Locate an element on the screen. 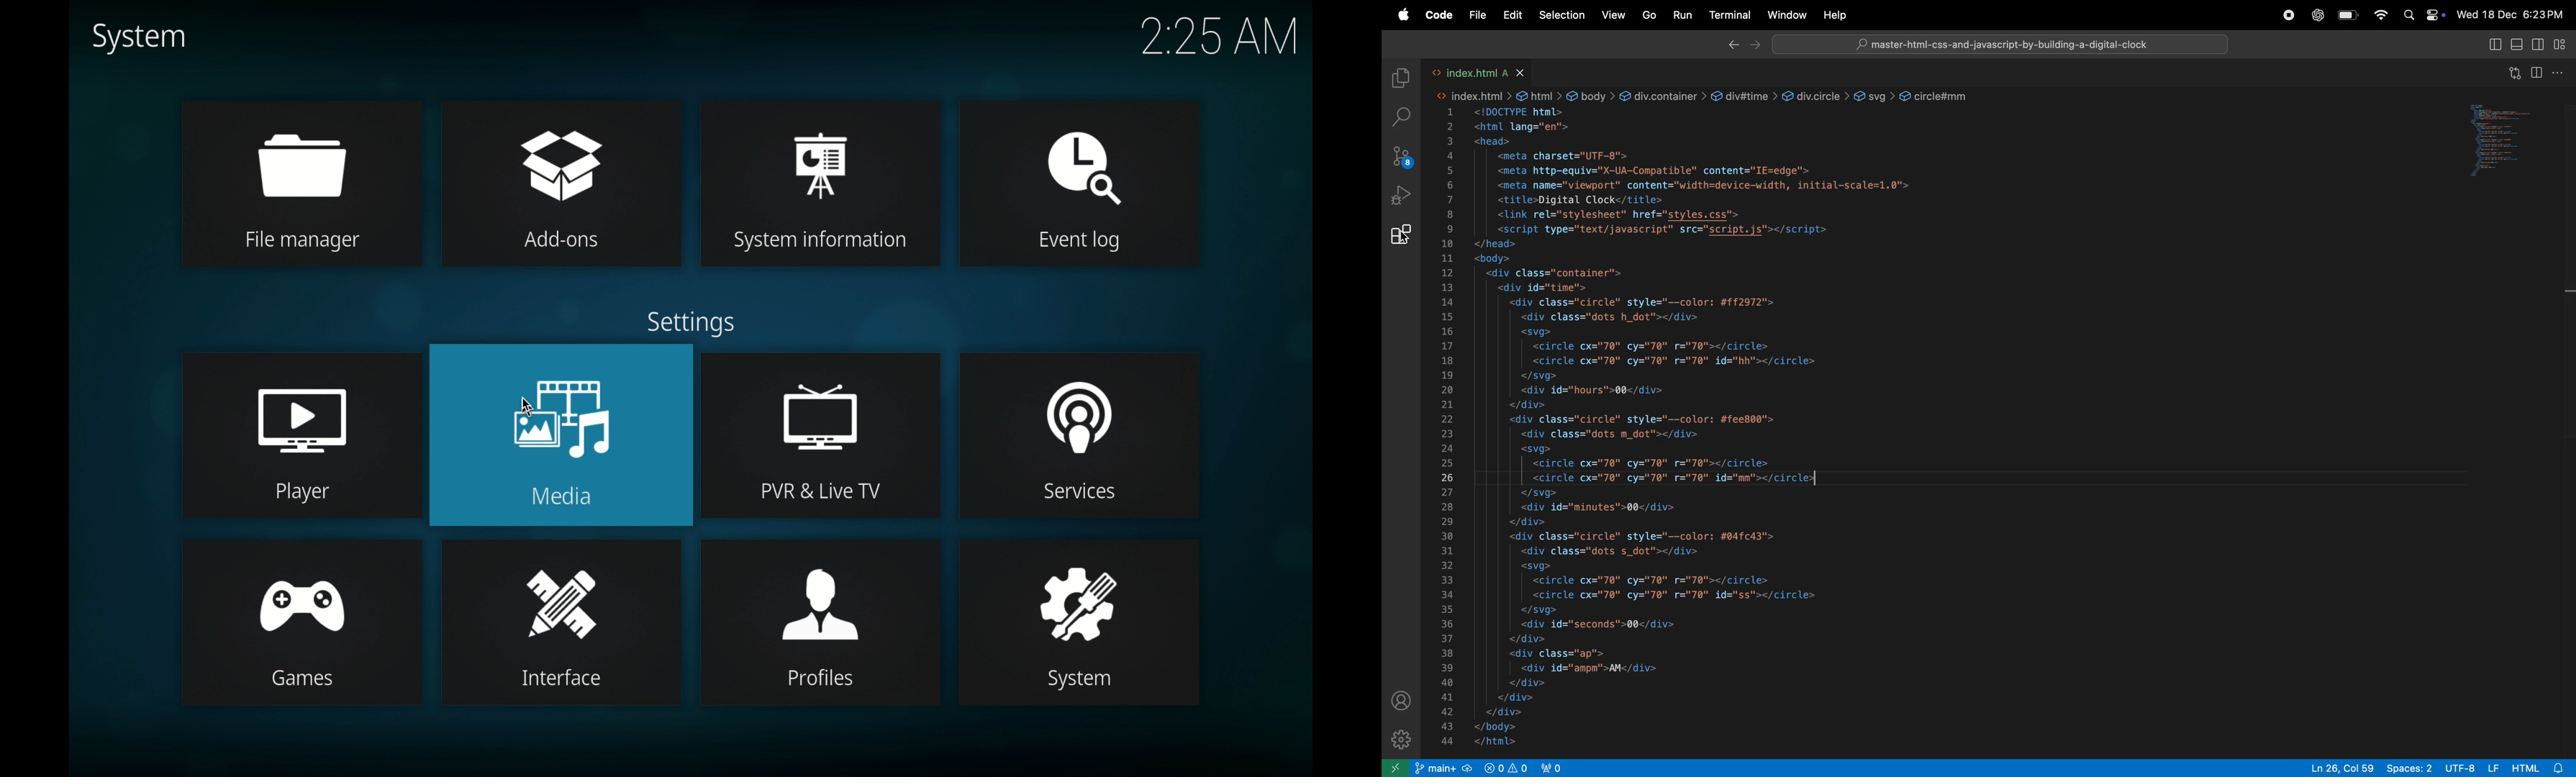 The height and width of the screenshot is (784, 2576). code is located at coordinates (1437, 16).